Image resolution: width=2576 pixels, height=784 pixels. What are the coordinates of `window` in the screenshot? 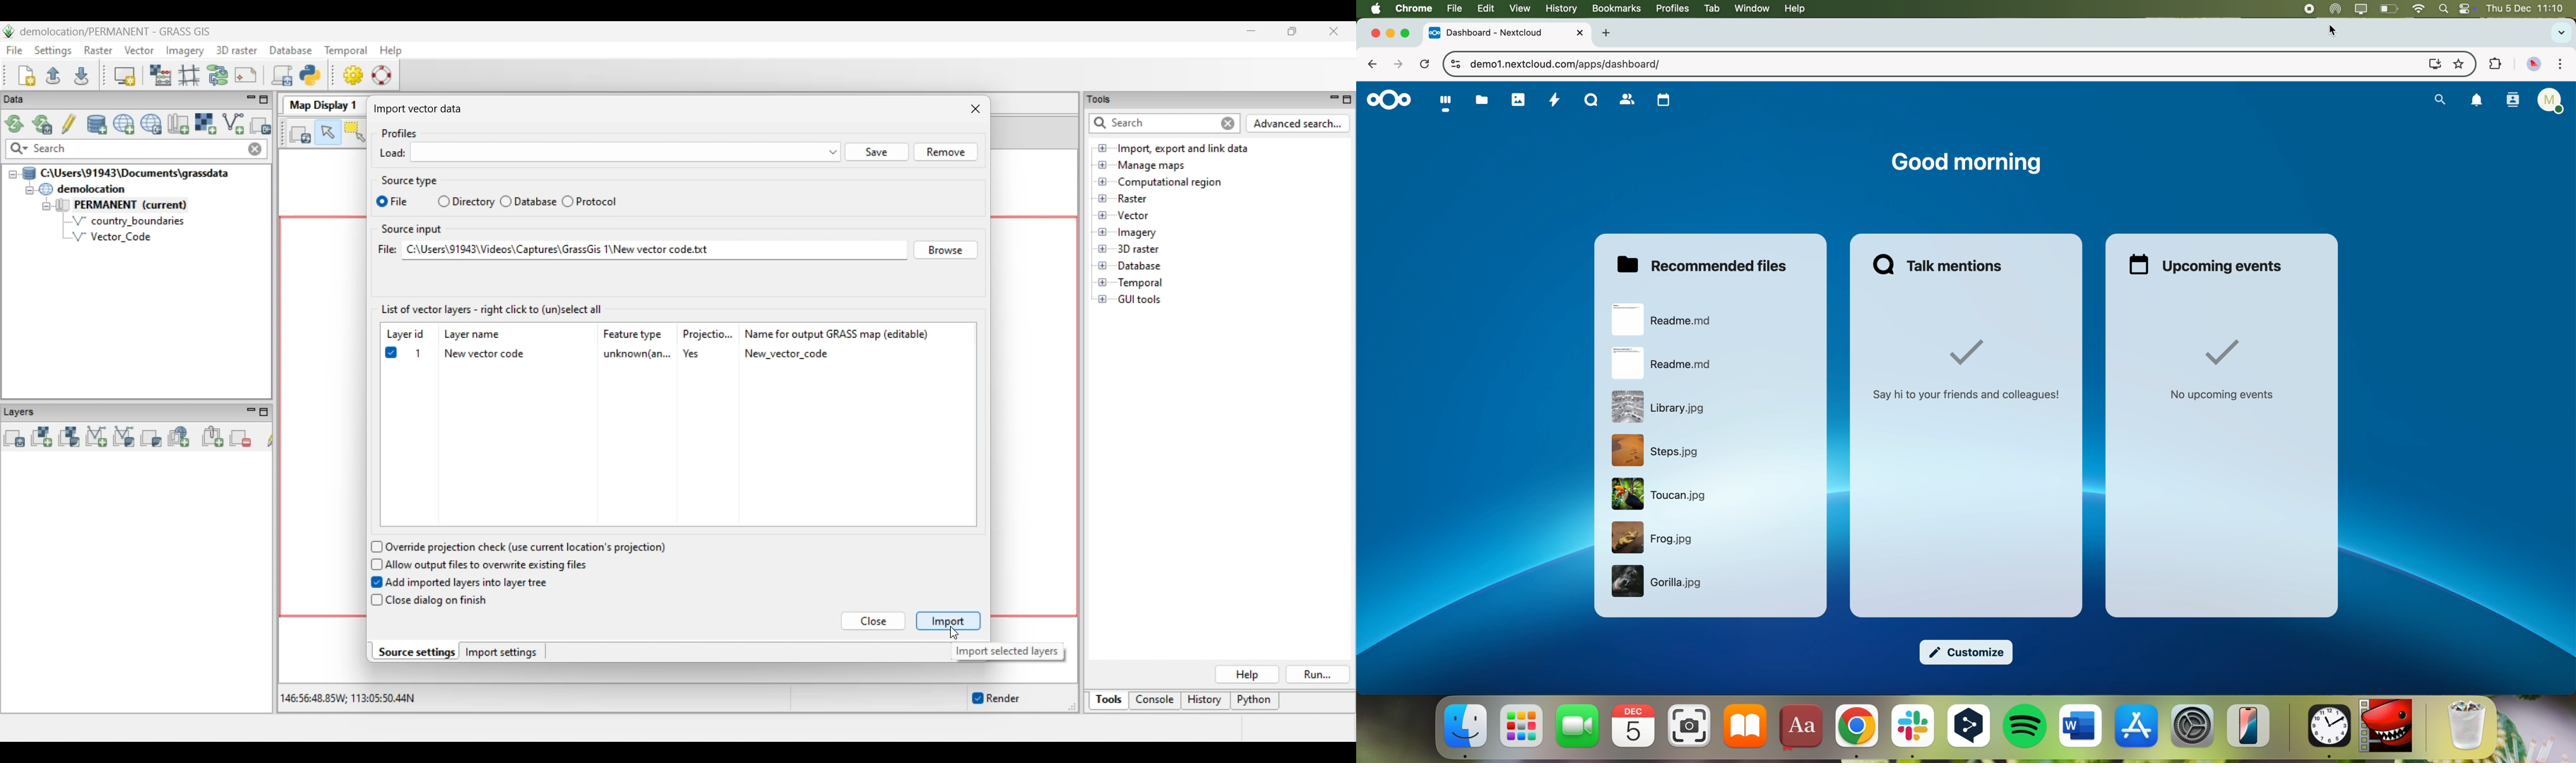 It's located at (1753, 9).